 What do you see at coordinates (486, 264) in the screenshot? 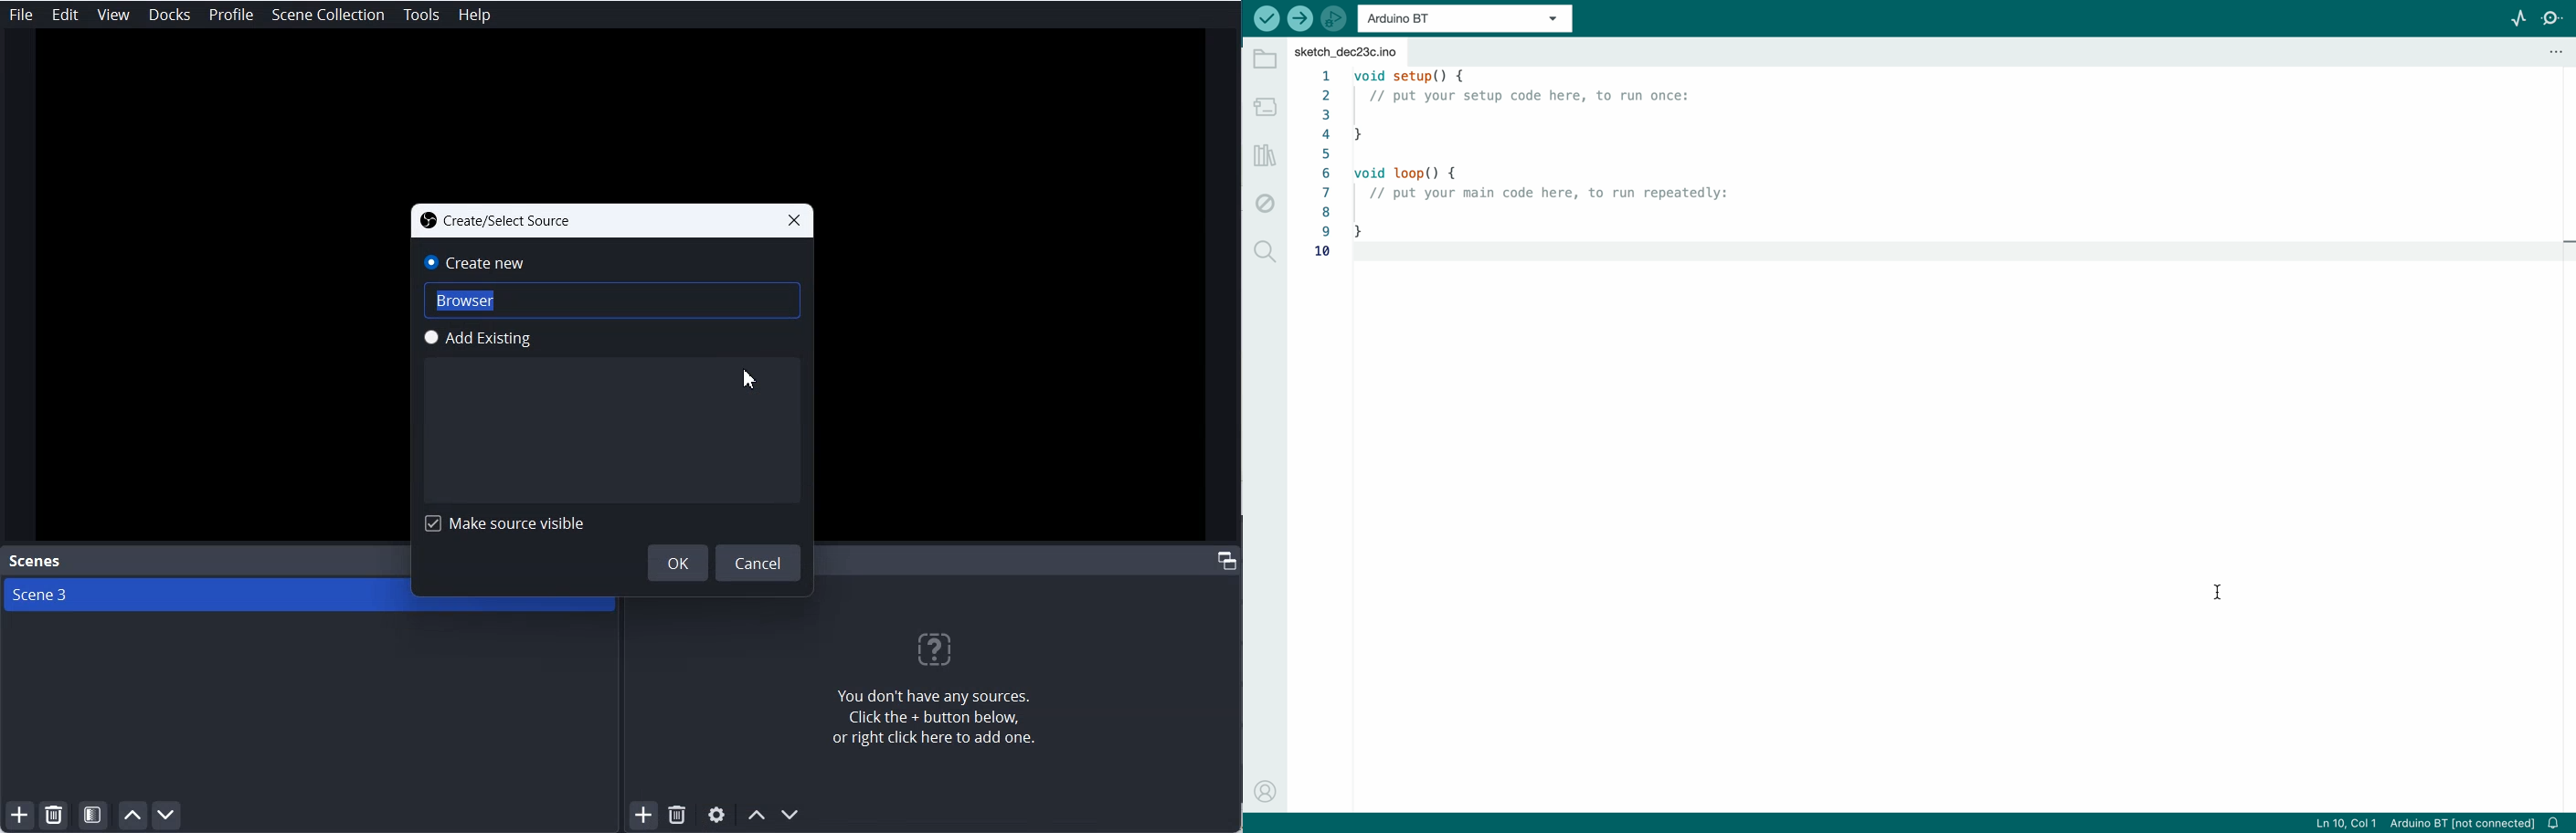
I see `(un)check Create new` at bounding box center [486, 264].